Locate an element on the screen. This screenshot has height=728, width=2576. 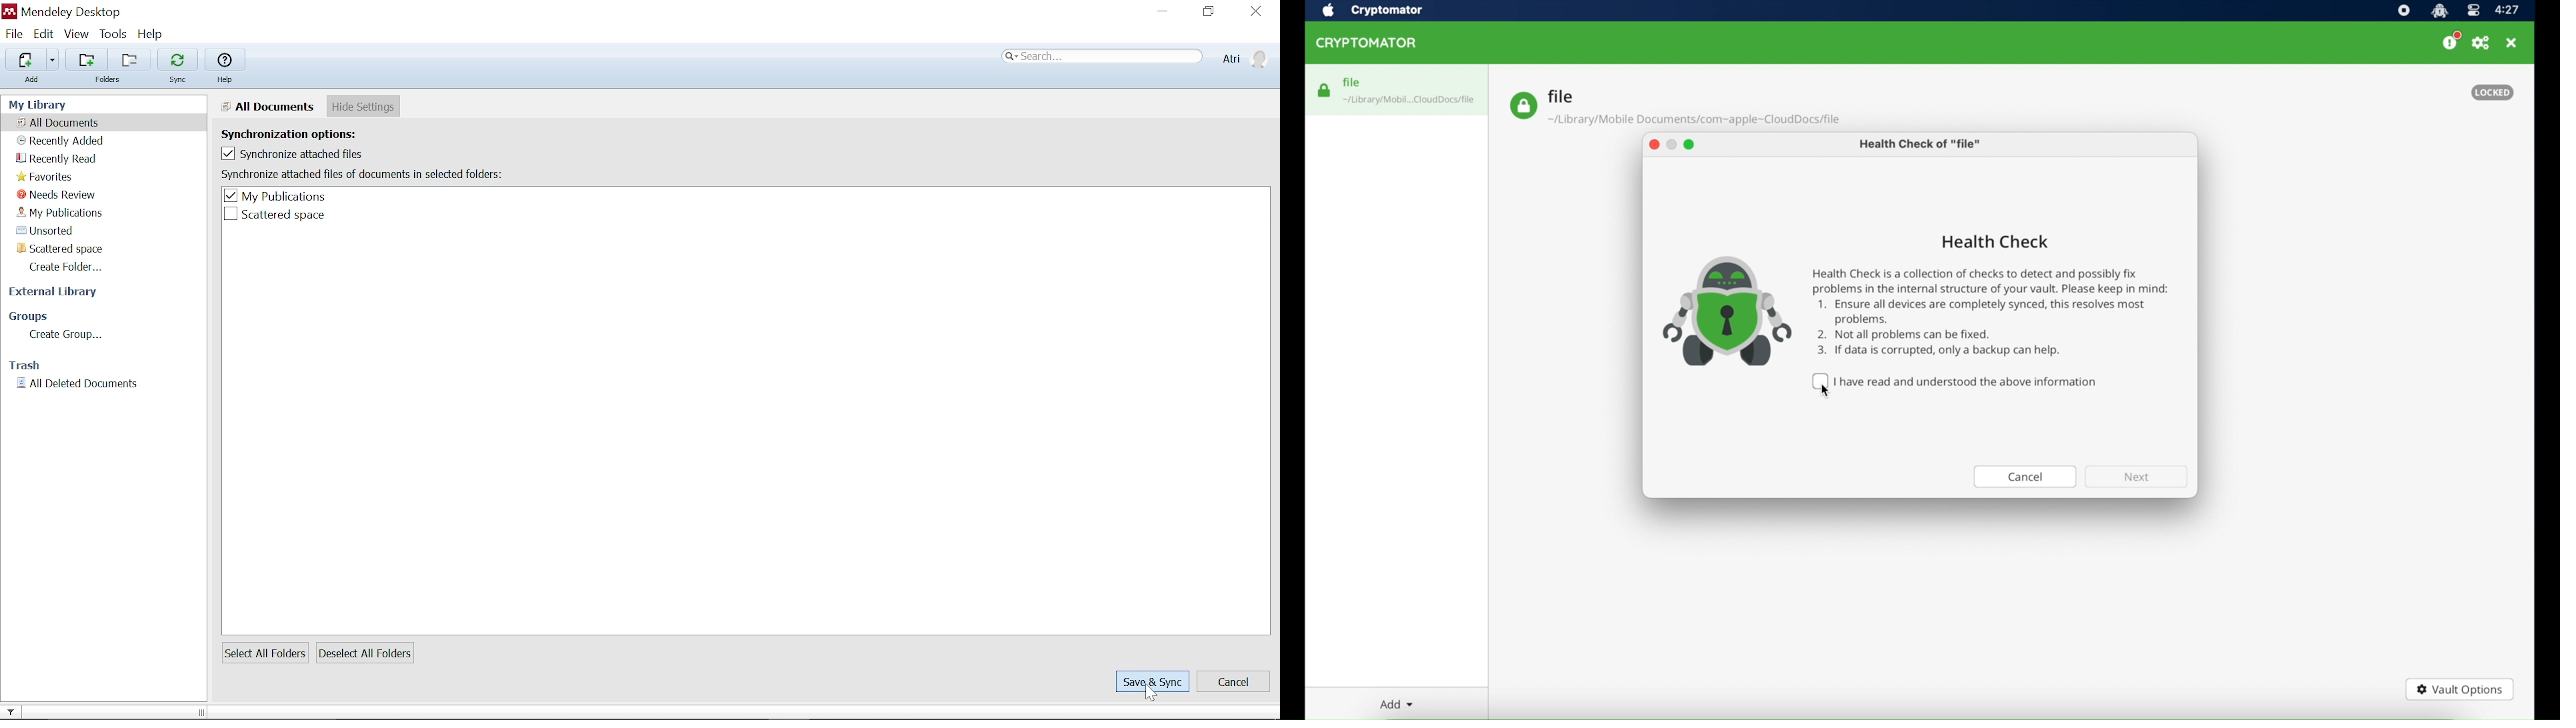
‘synchronize attached files of documents in selected folders: is located at coordinates (363, 174).